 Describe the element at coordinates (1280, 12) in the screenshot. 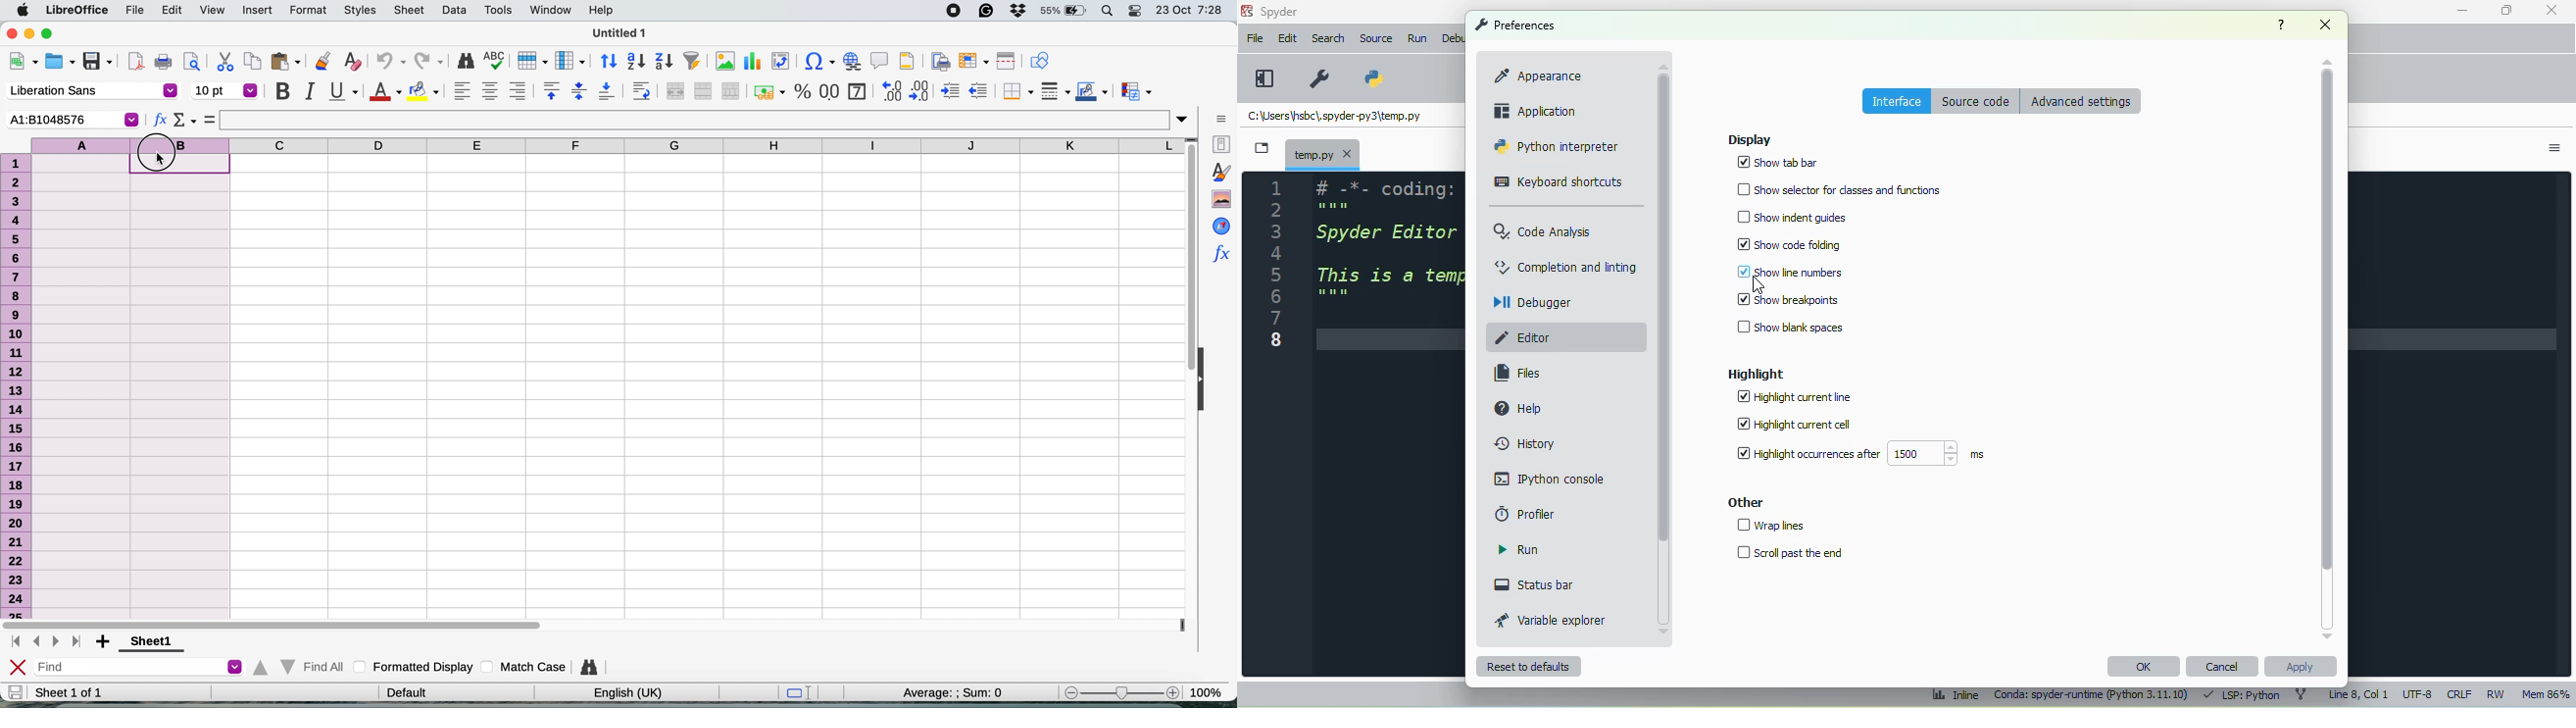

I see `spyder` at that location.